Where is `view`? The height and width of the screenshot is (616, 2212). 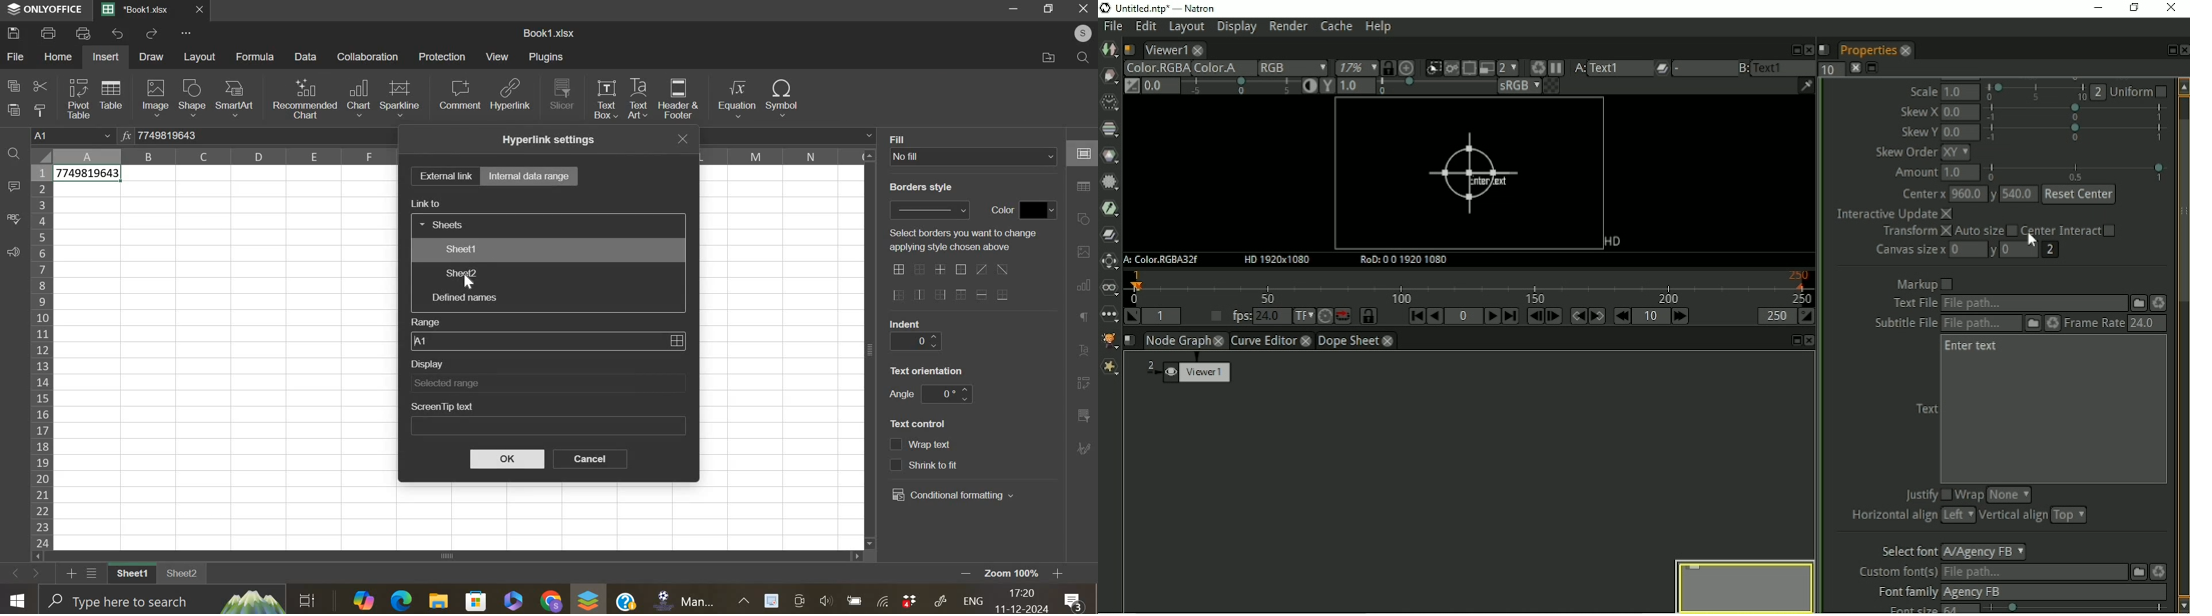 view is located at coordinates (498, 56).